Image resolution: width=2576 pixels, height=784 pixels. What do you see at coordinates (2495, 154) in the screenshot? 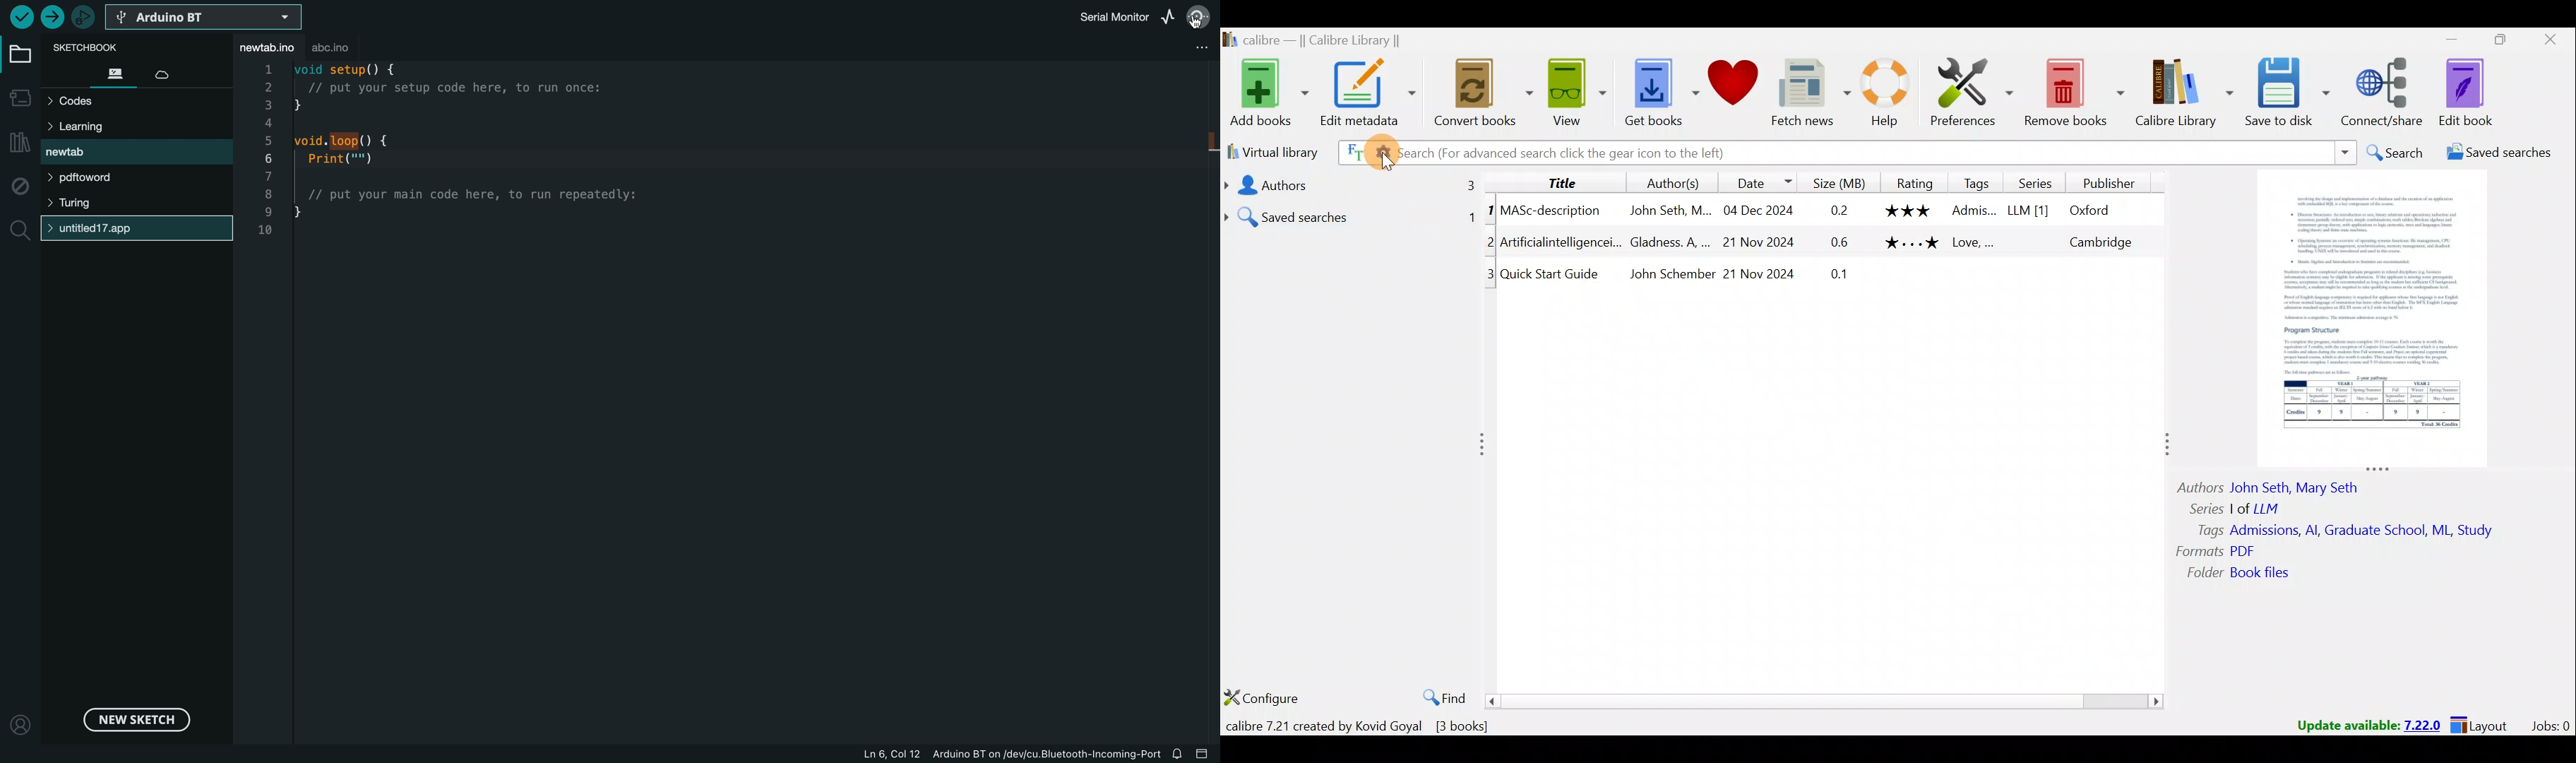
I see `Saved searches` at bounding box center [2495, 154].